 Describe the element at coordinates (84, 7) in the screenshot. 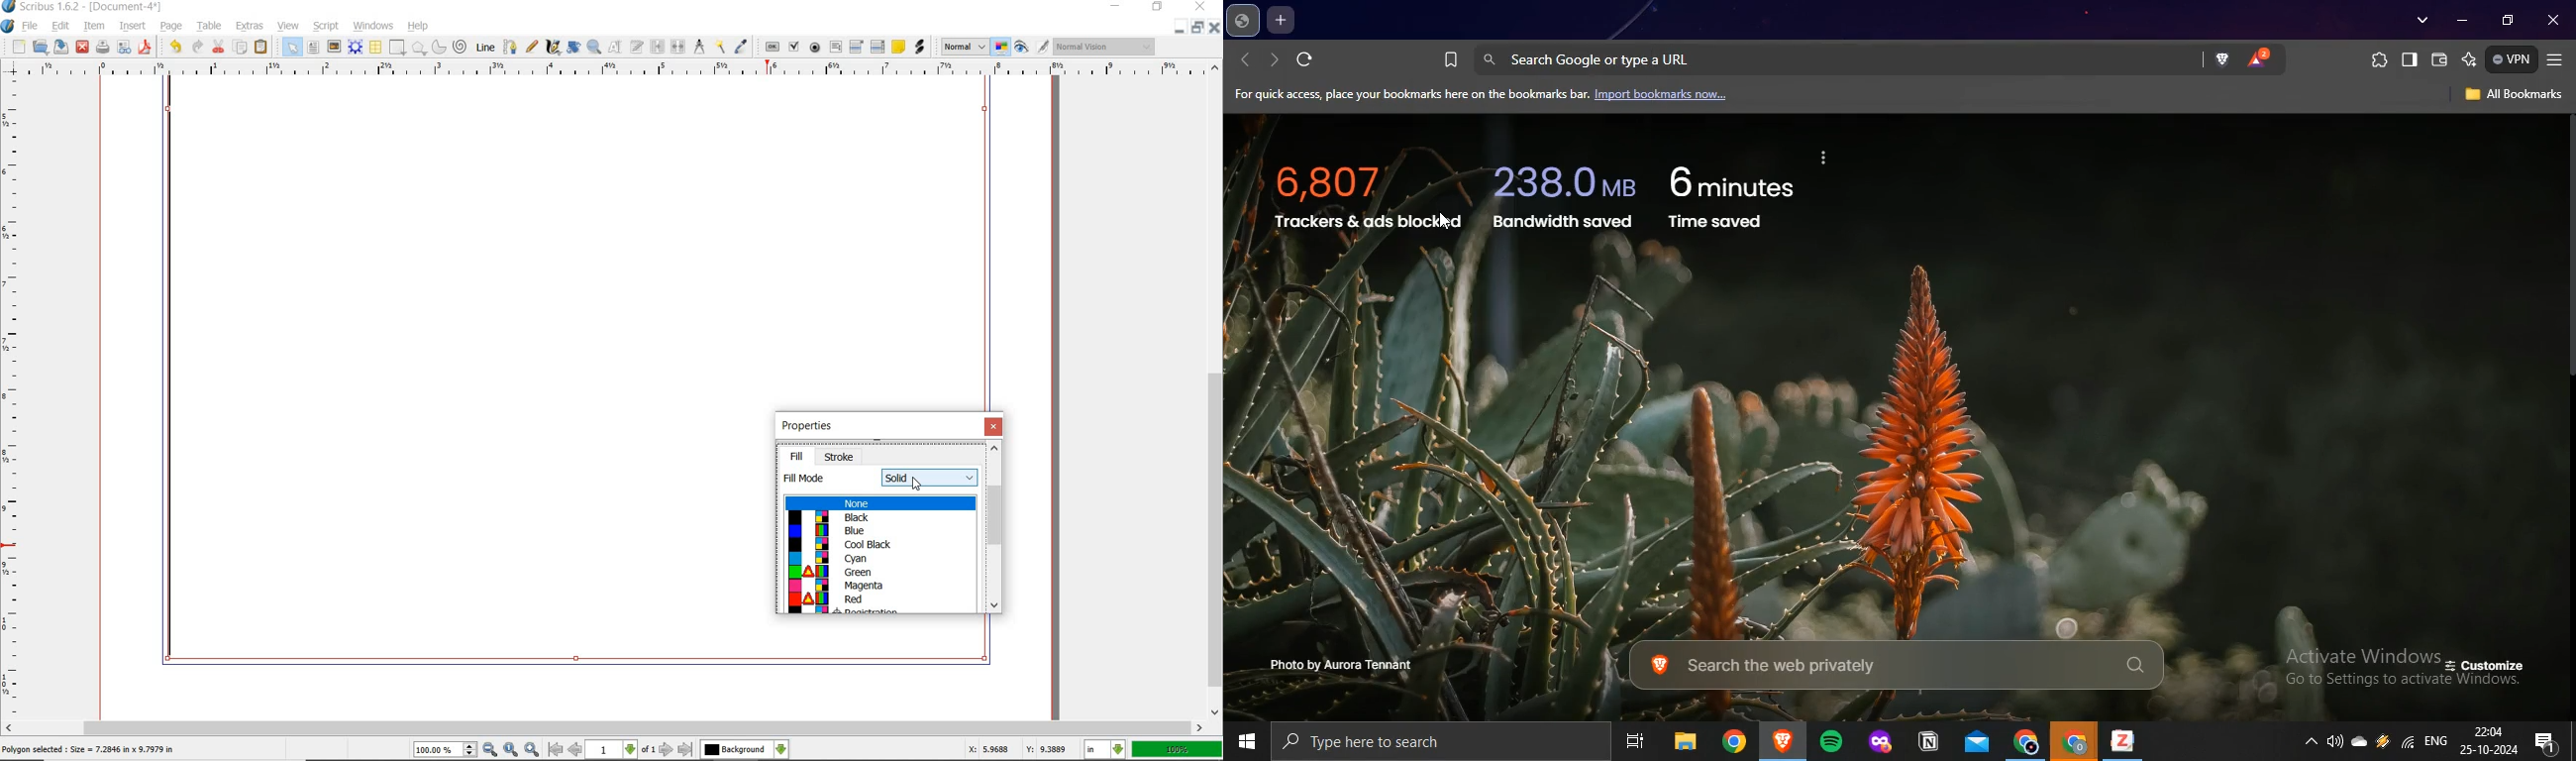

I see `Scribus 1.6.2 - [Document-4*]` at that location.